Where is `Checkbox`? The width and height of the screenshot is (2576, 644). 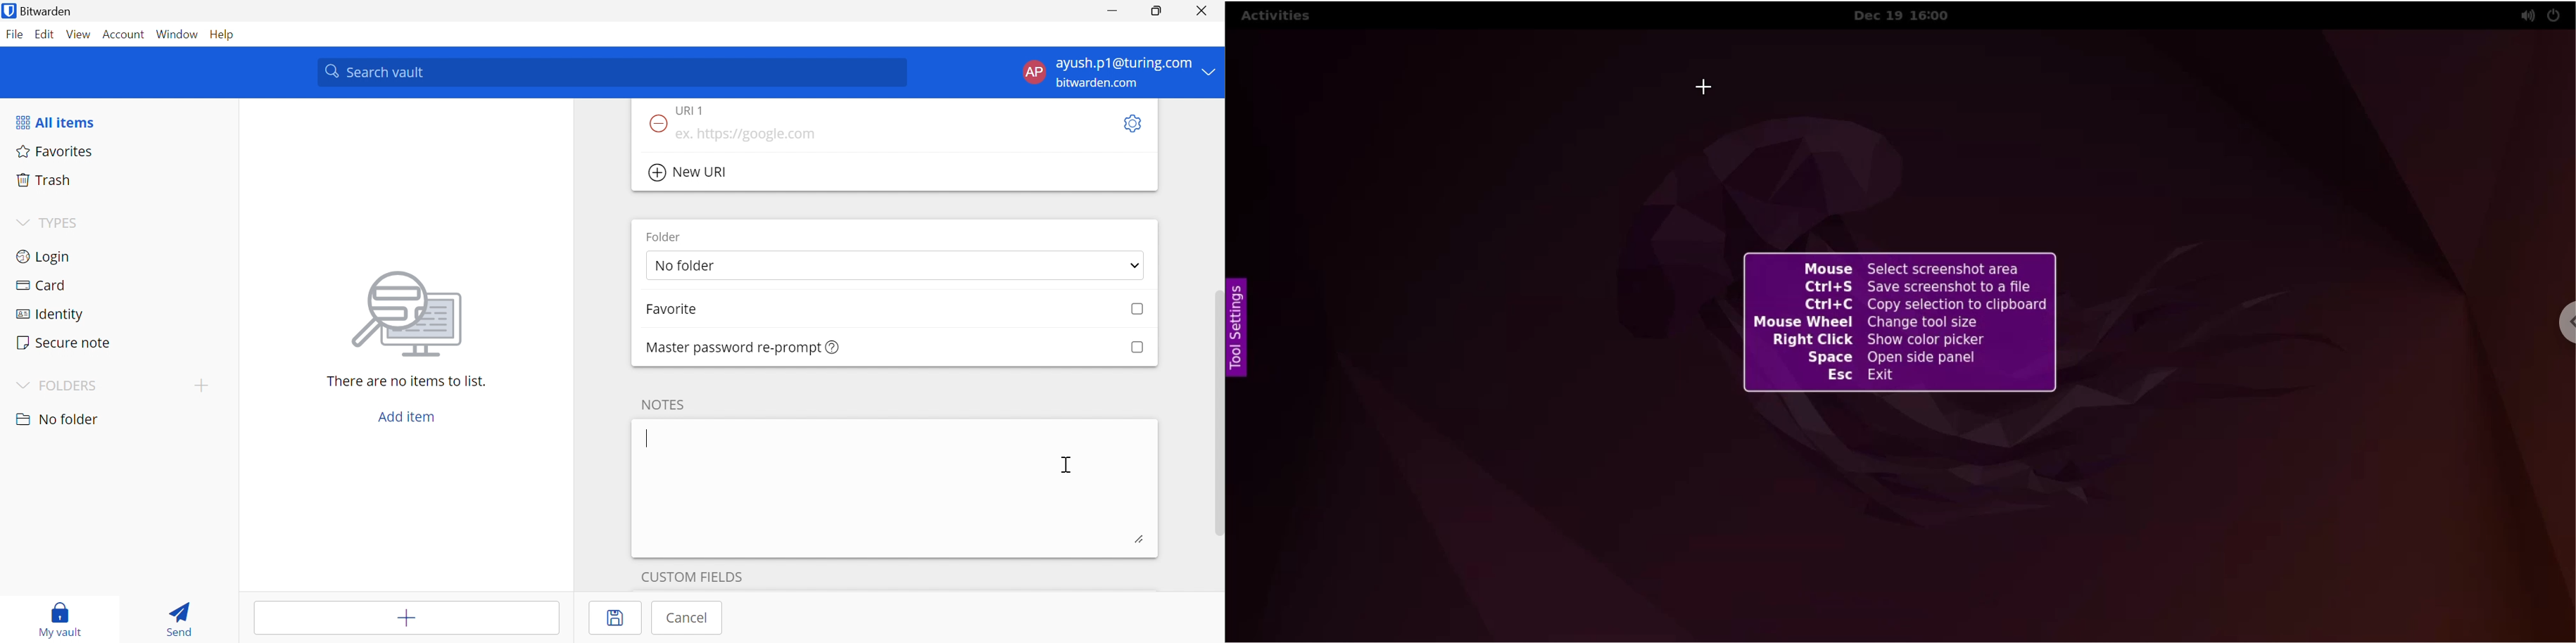 Checkbox is located at coordinates (1139, 309).